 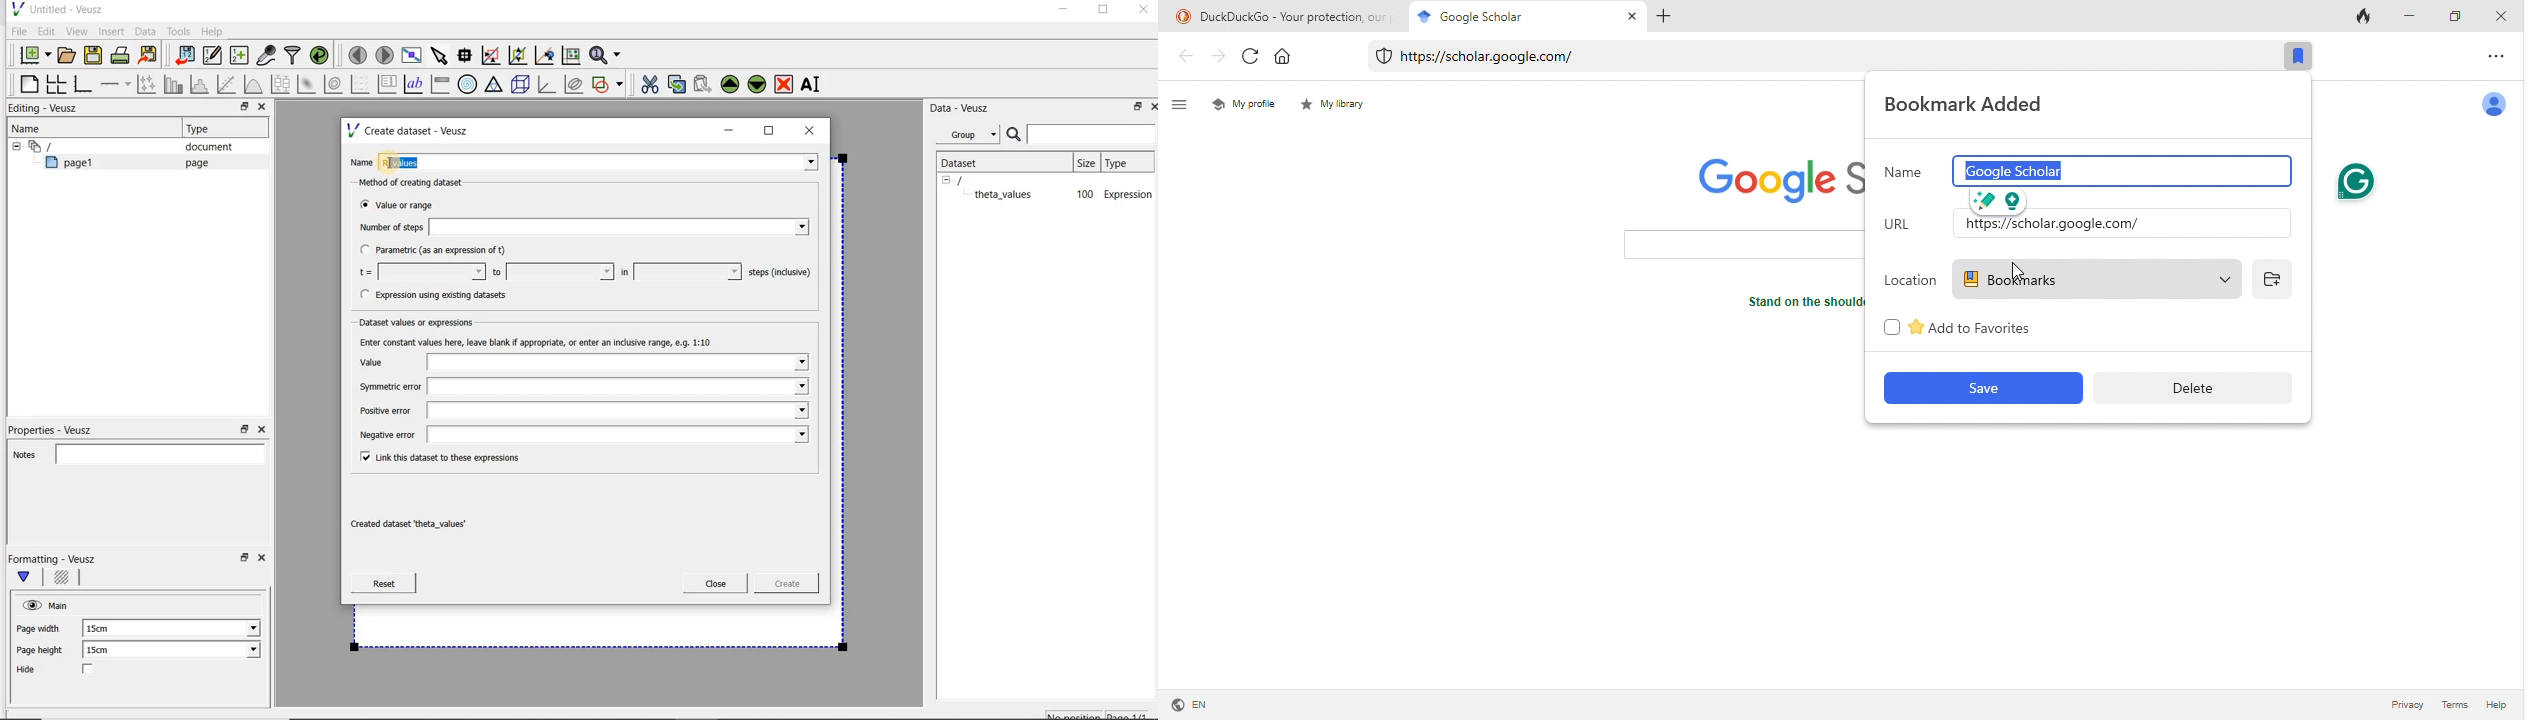 I want to click on r_values, so click(x=600, y=163).